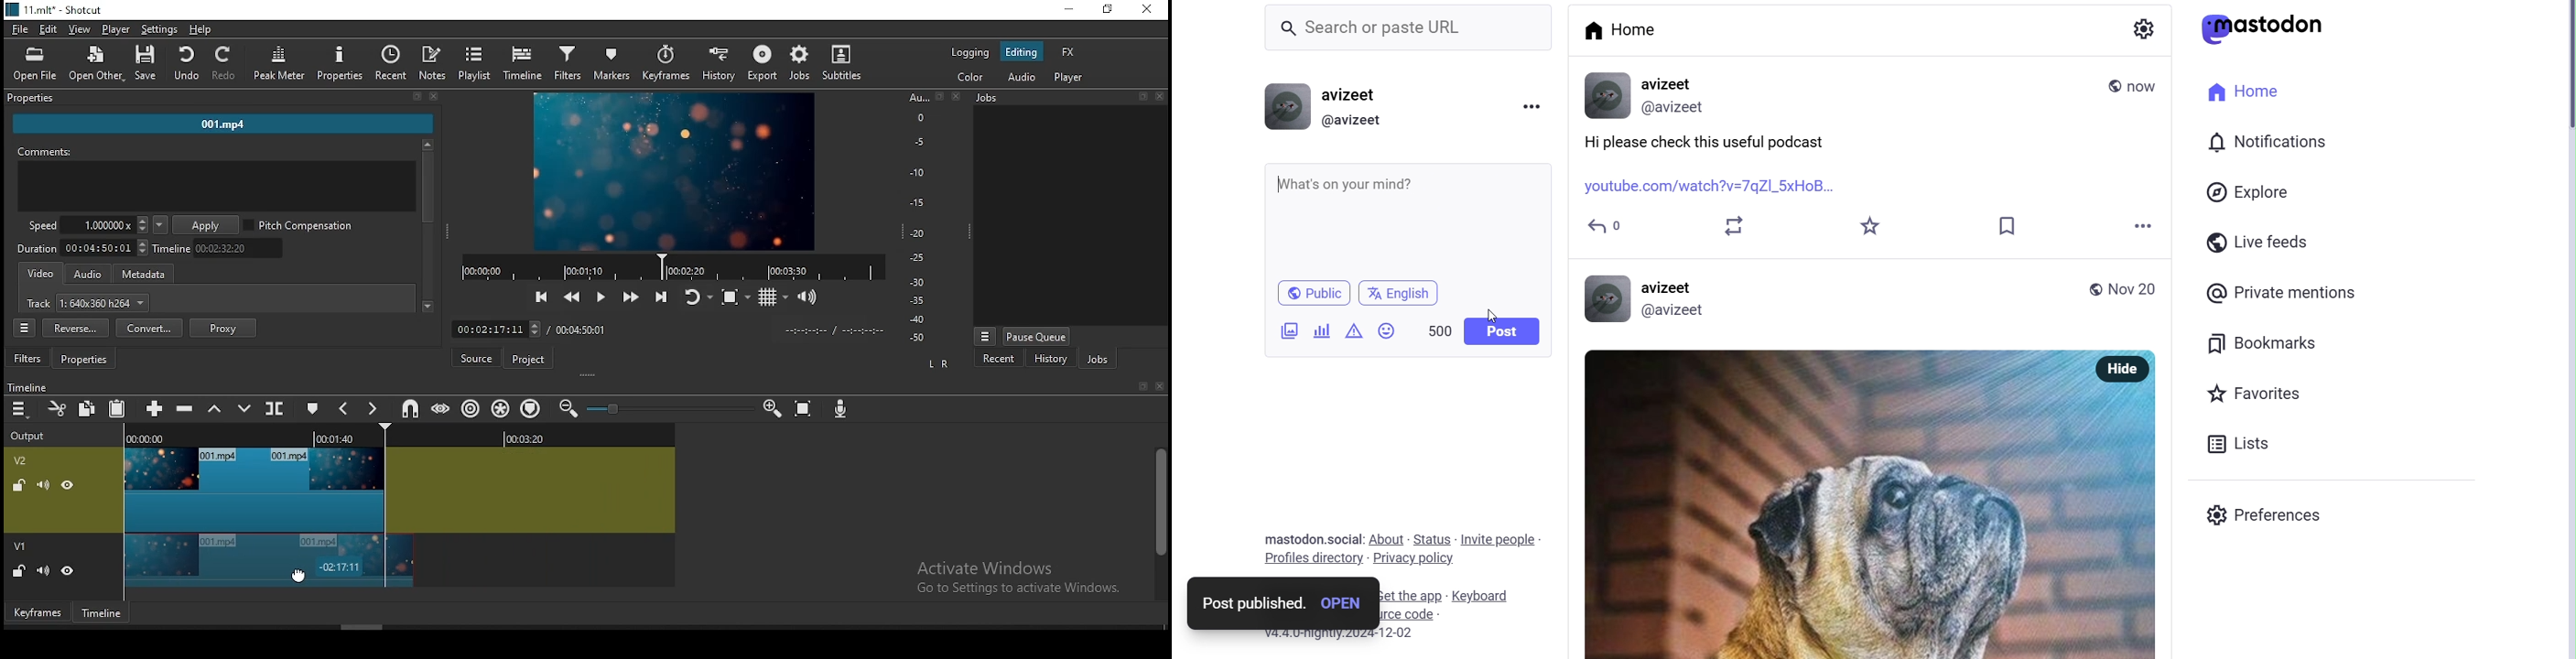  Describe the element at coordinates (1309, 539) in the screenshot. I see `mastodon social` at that location.